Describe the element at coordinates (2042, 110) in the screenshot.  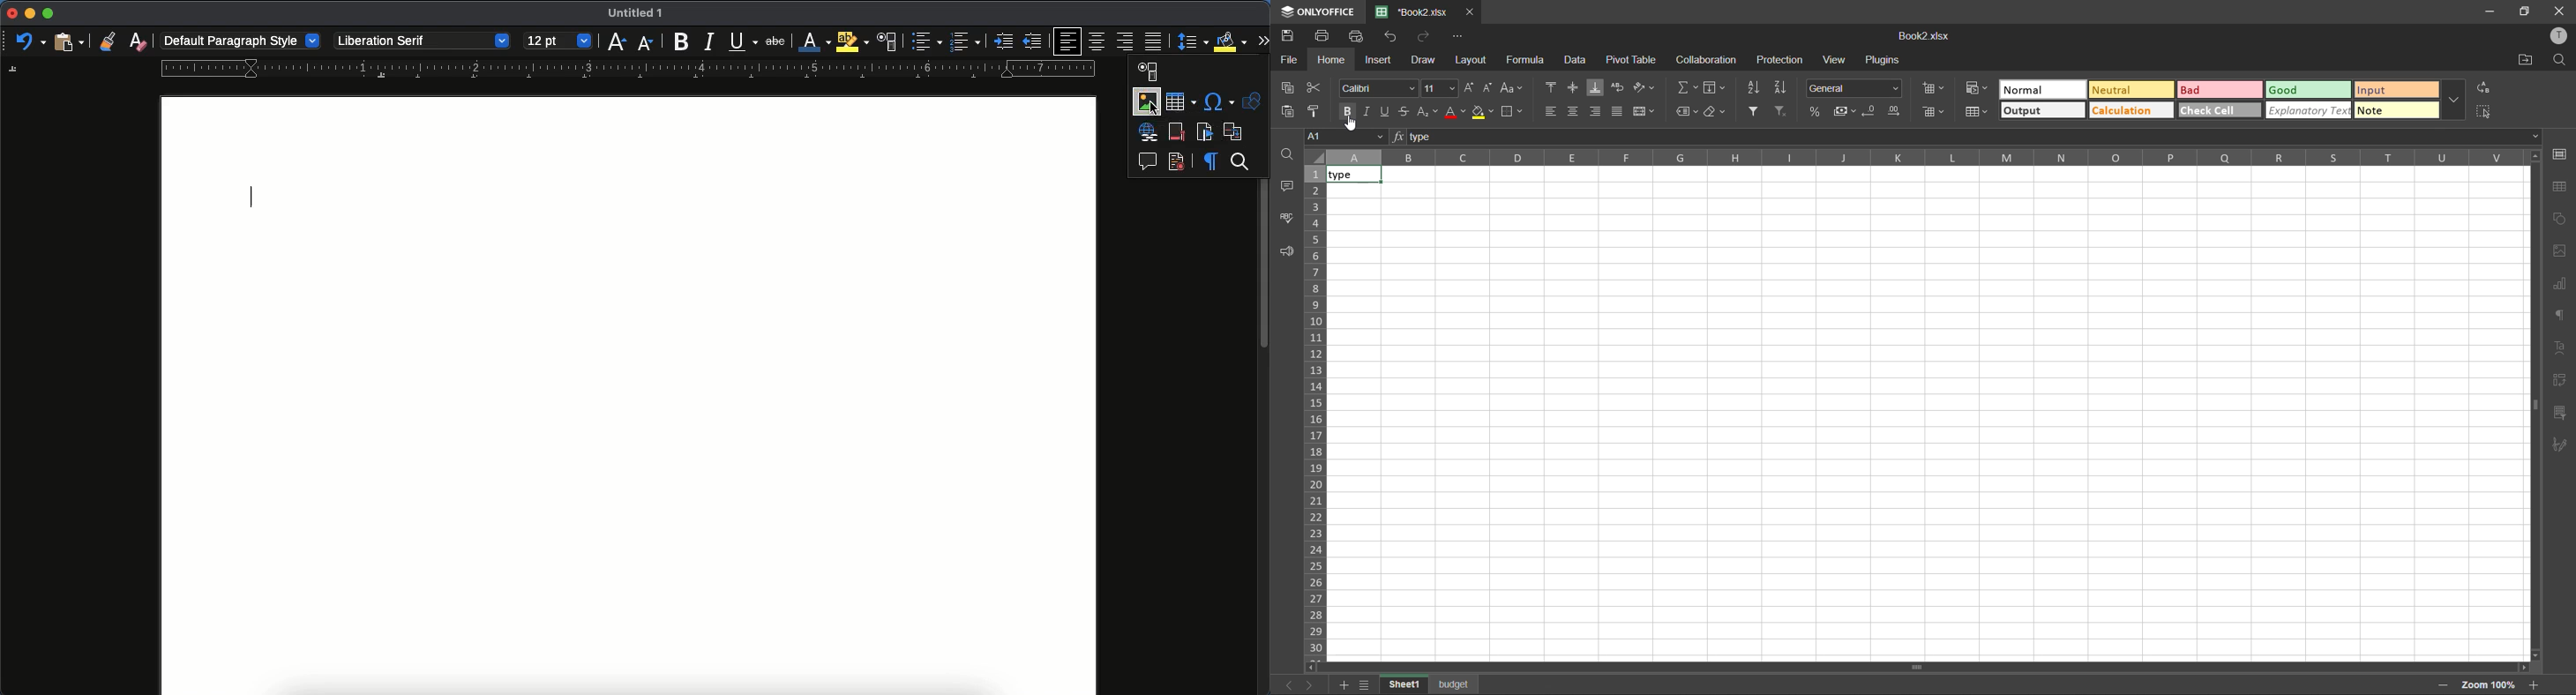
I see `output` at that location.